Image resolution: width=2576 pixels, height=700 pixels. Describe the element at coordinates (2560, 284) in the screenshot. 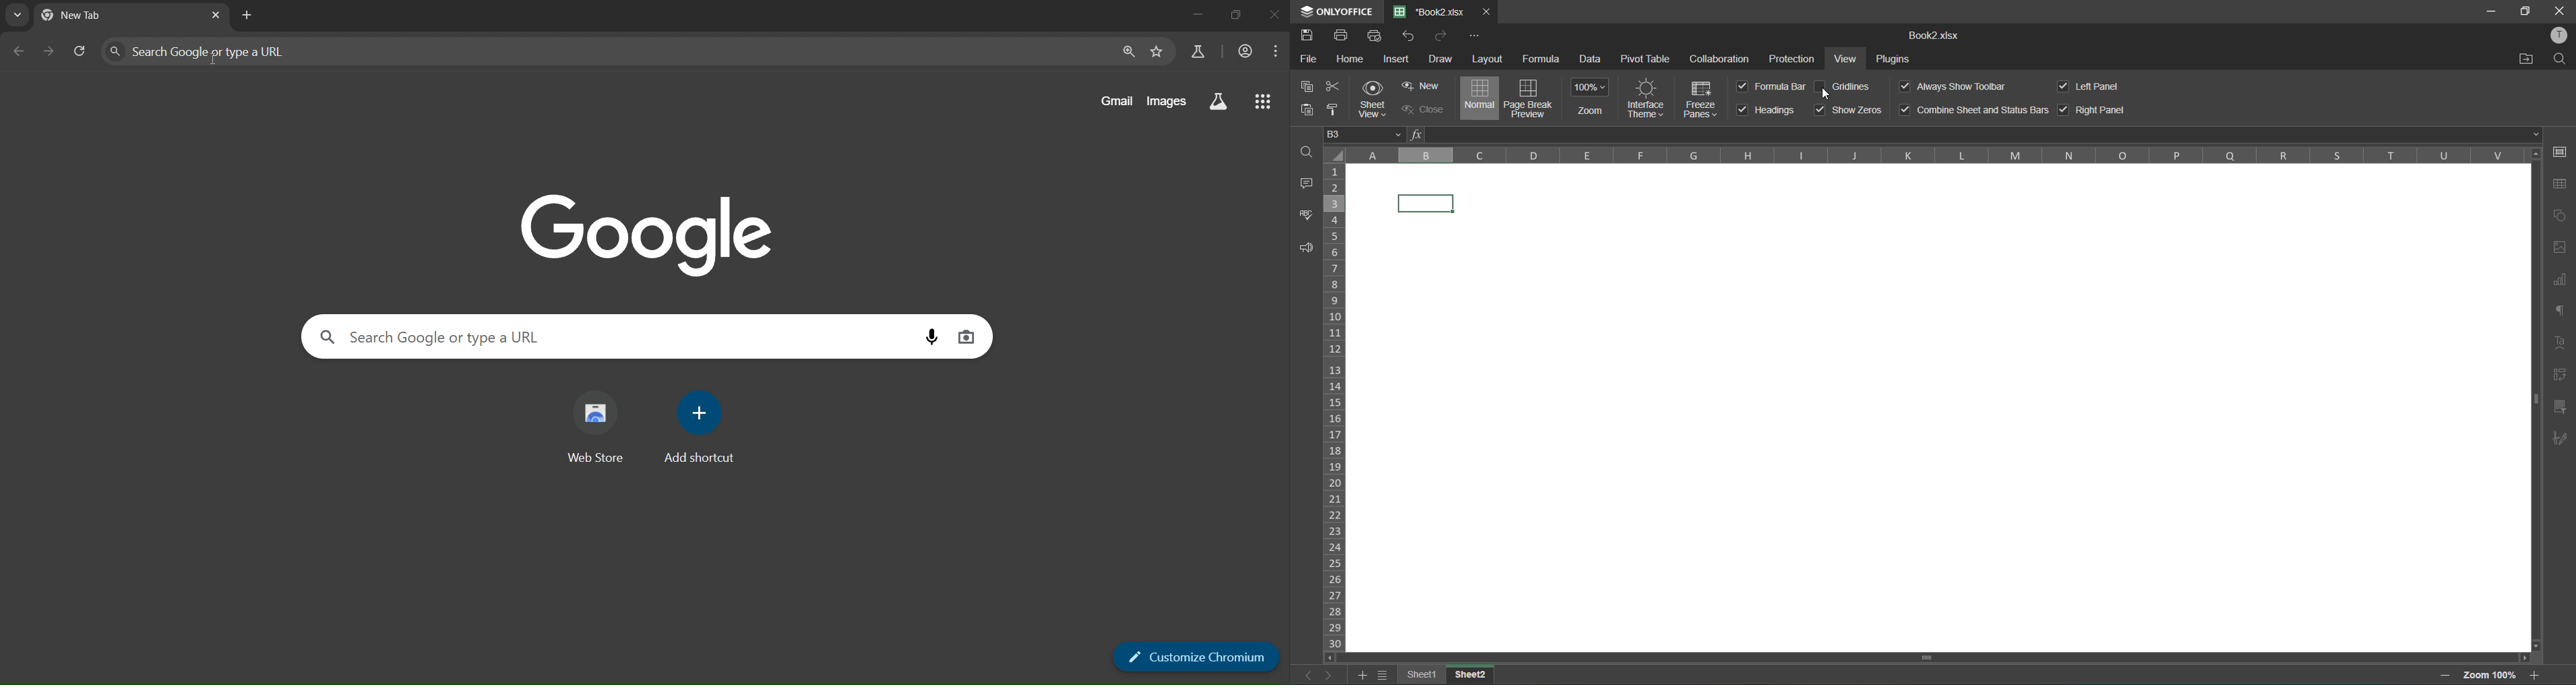

I see `charts` at that location.